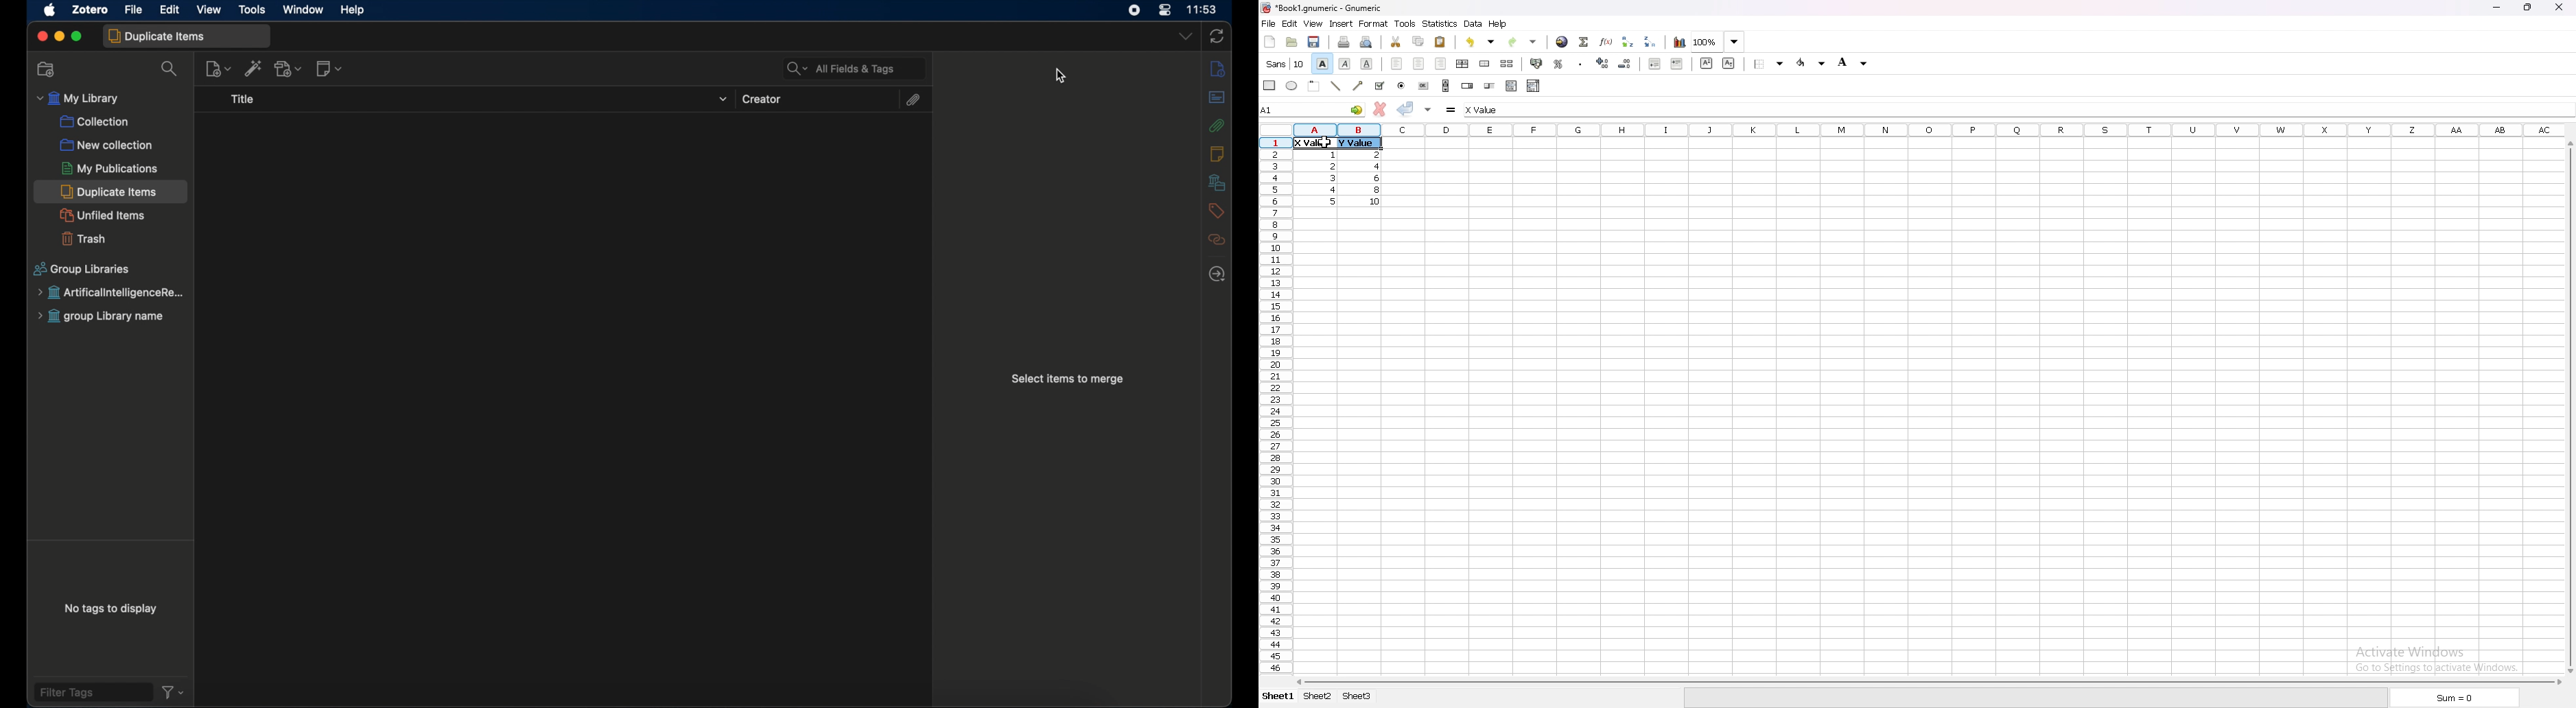  I want to click on Creator, so click(768, 98).